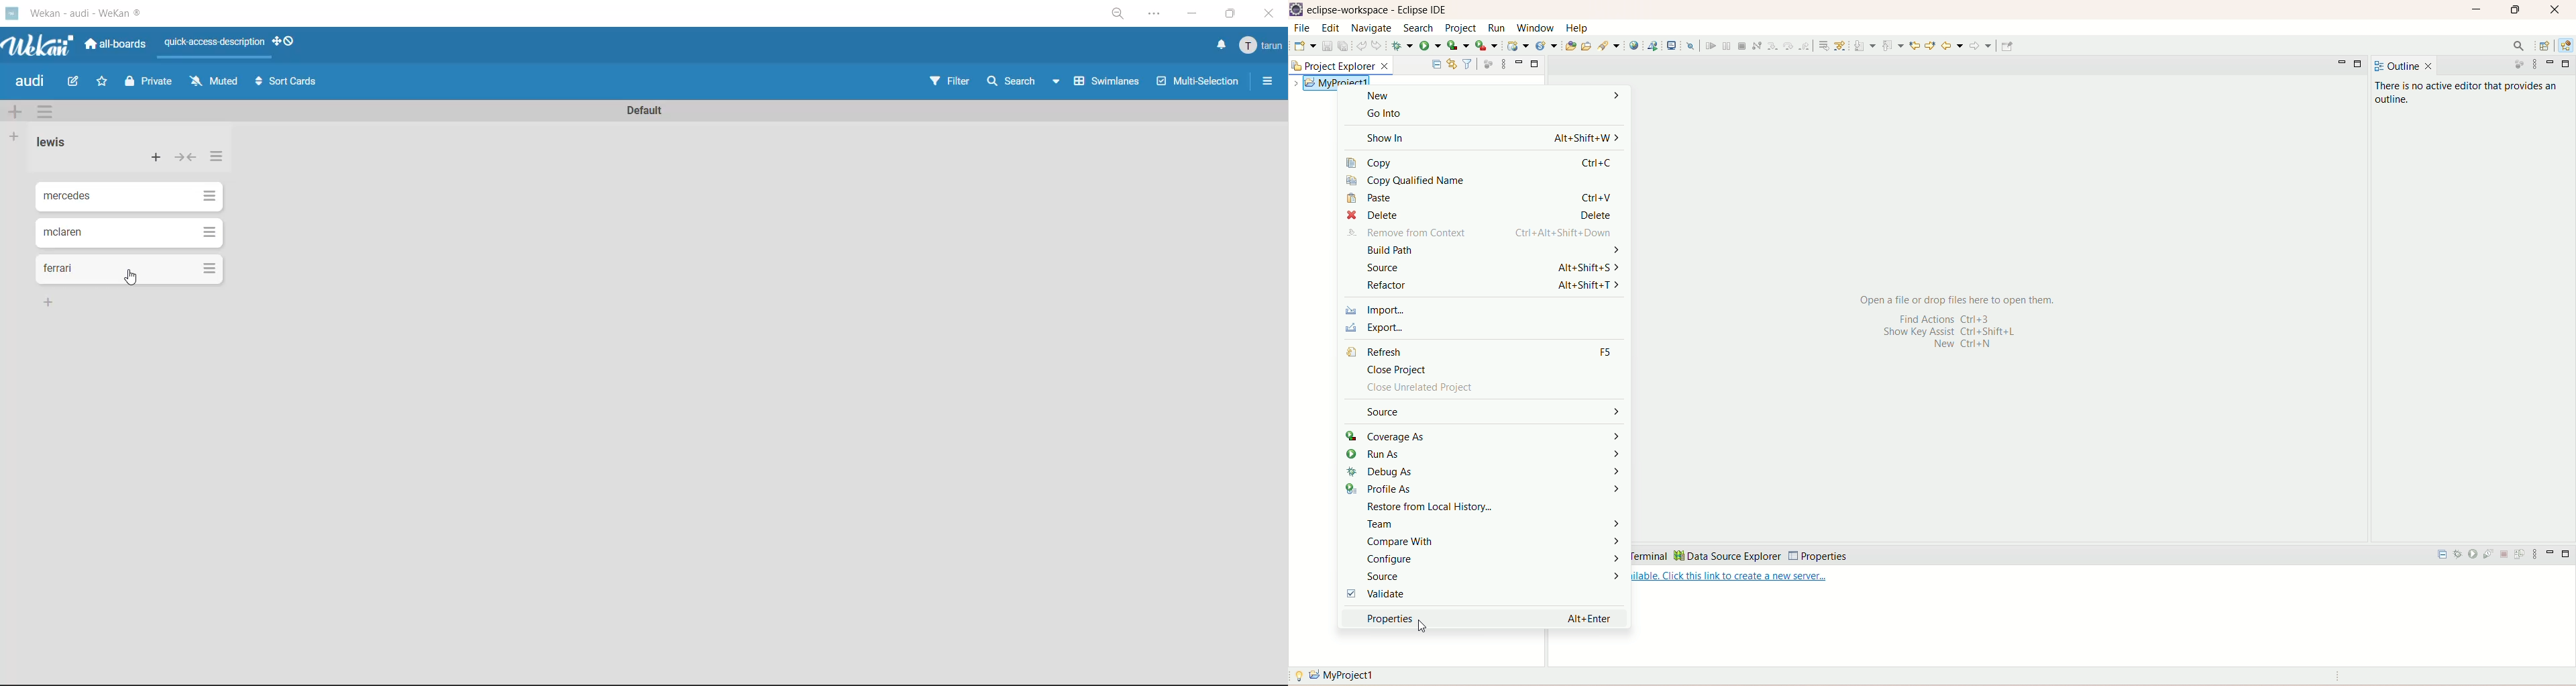 The height and width of the screenshot is (700, 2576). I want to click on Pin editor, so click(2008, 46).